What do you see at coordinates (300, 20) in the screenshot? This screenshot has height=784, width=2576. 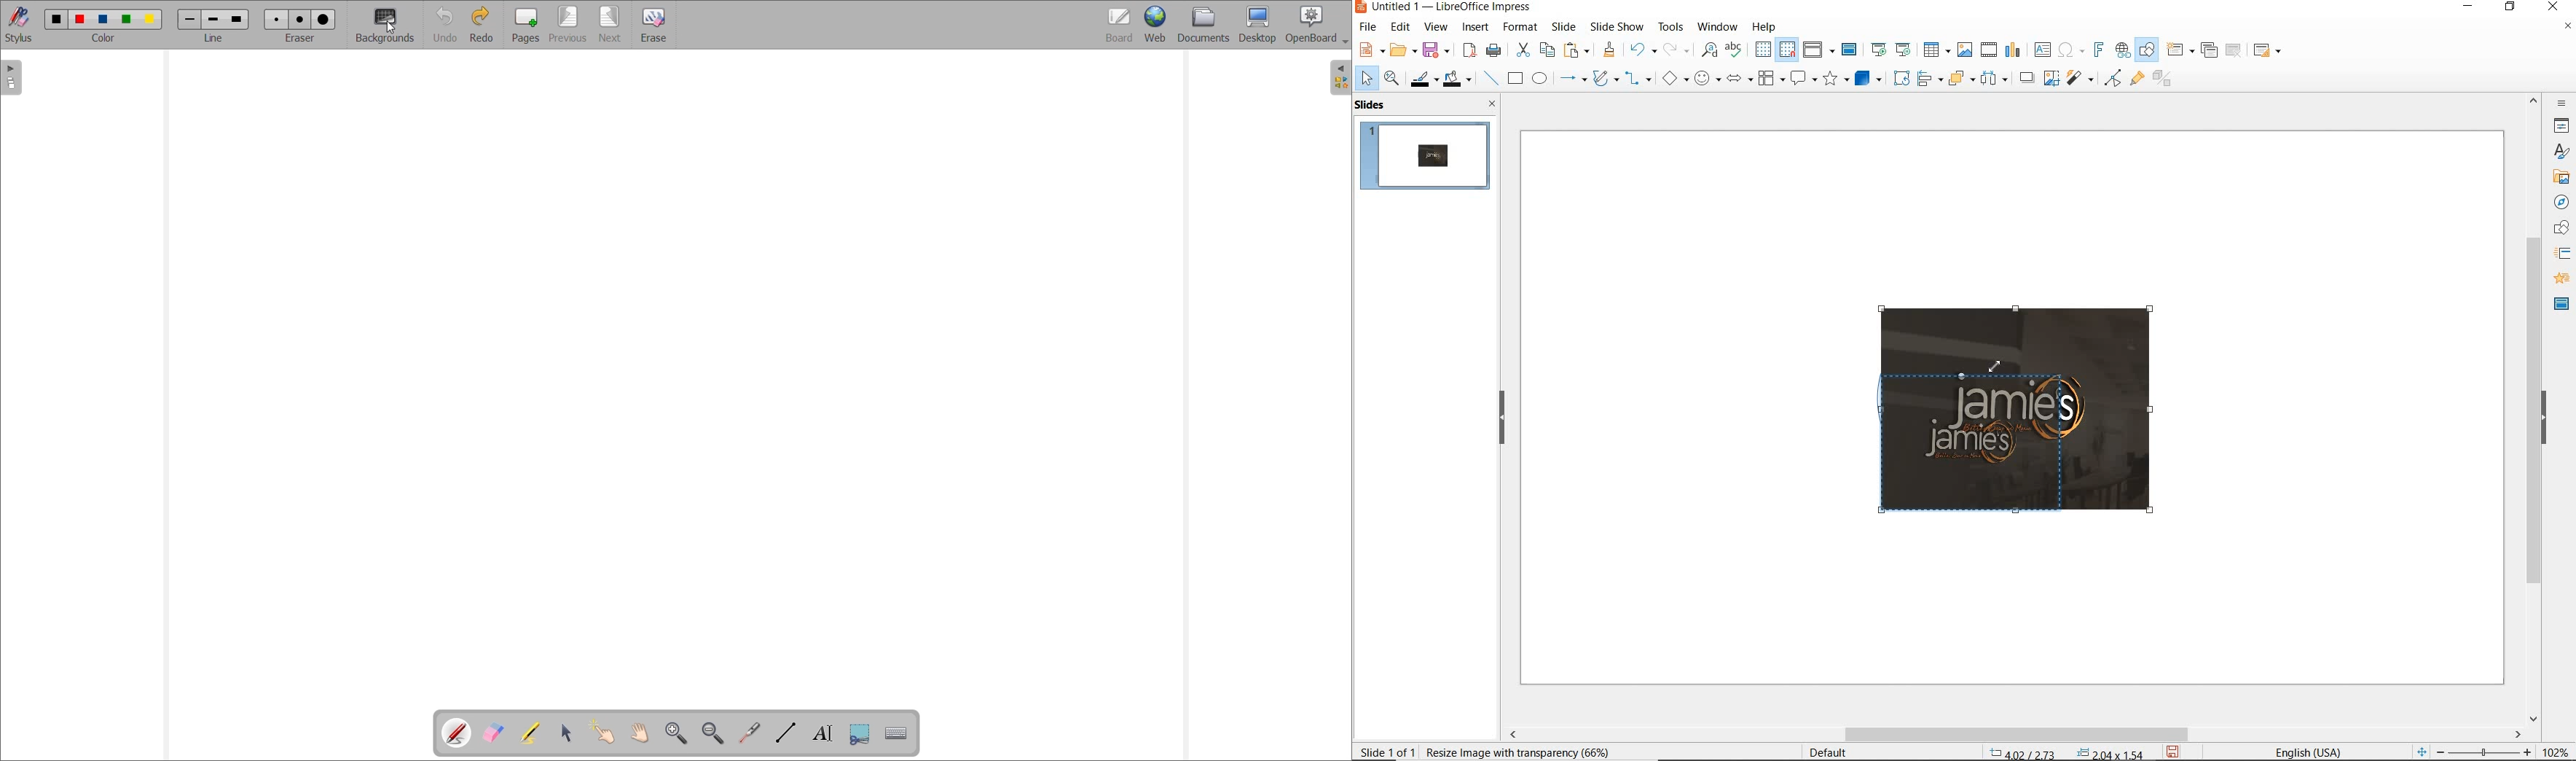 I see `Eraser thickness options` at bounding box center [300, 20].